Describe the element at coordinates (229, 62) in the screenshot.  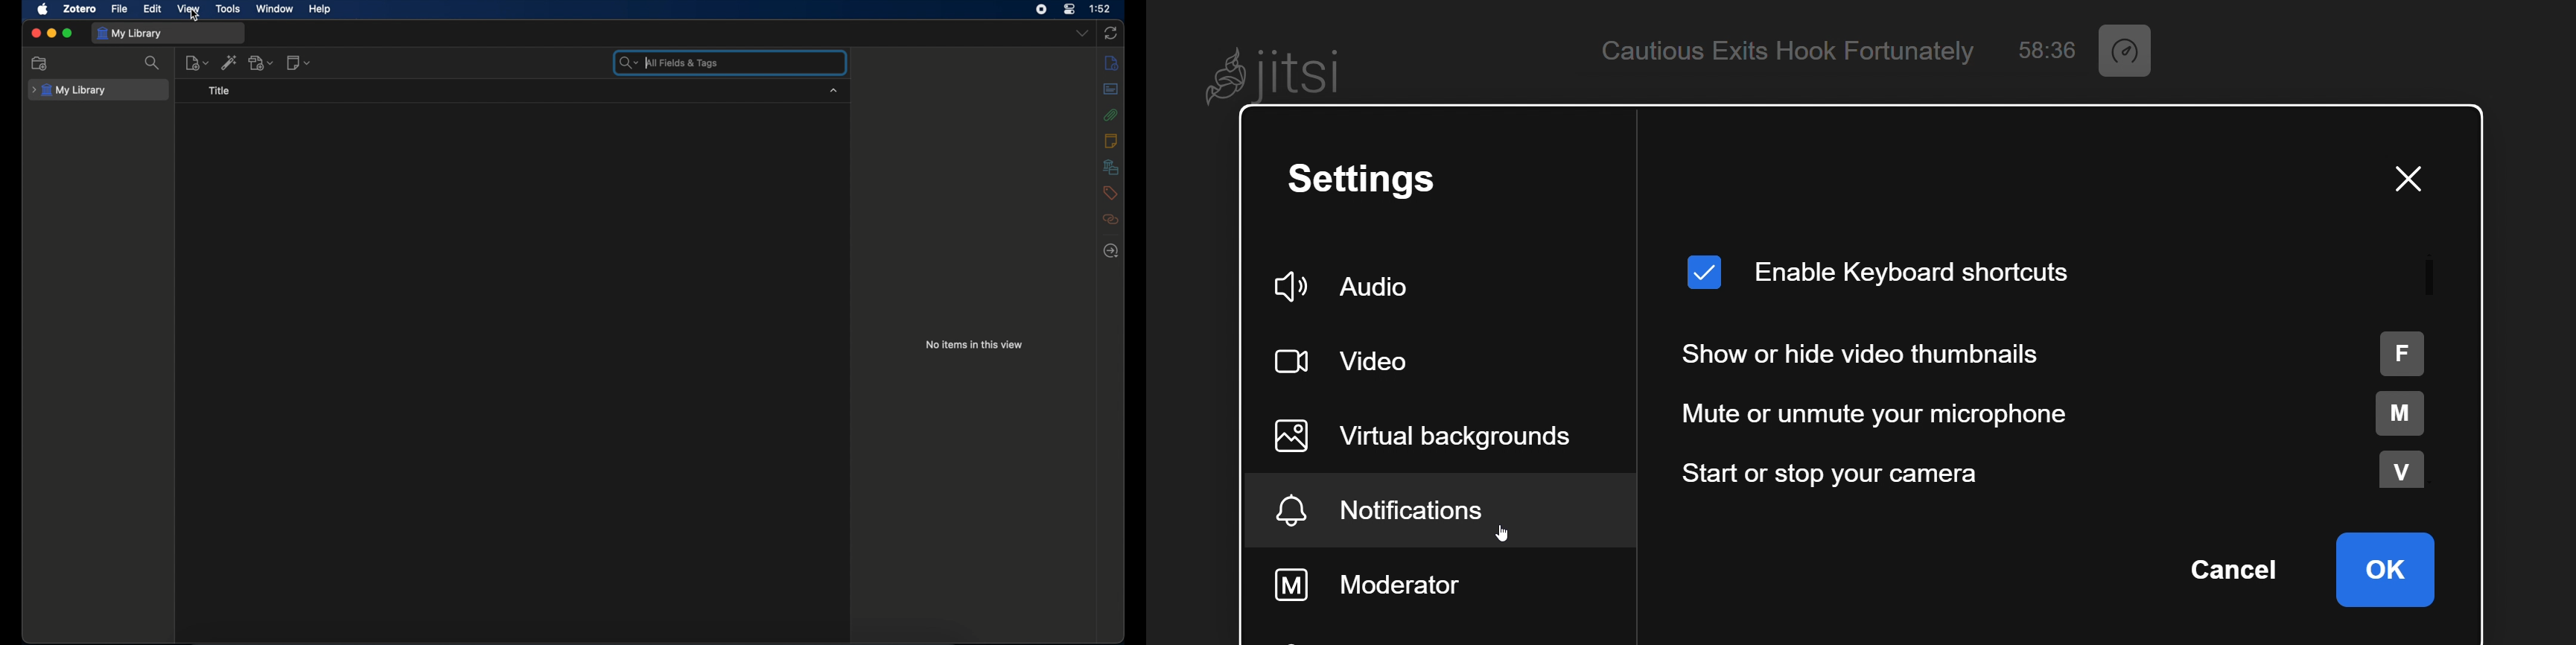
I see `add item by identifier` at that location.